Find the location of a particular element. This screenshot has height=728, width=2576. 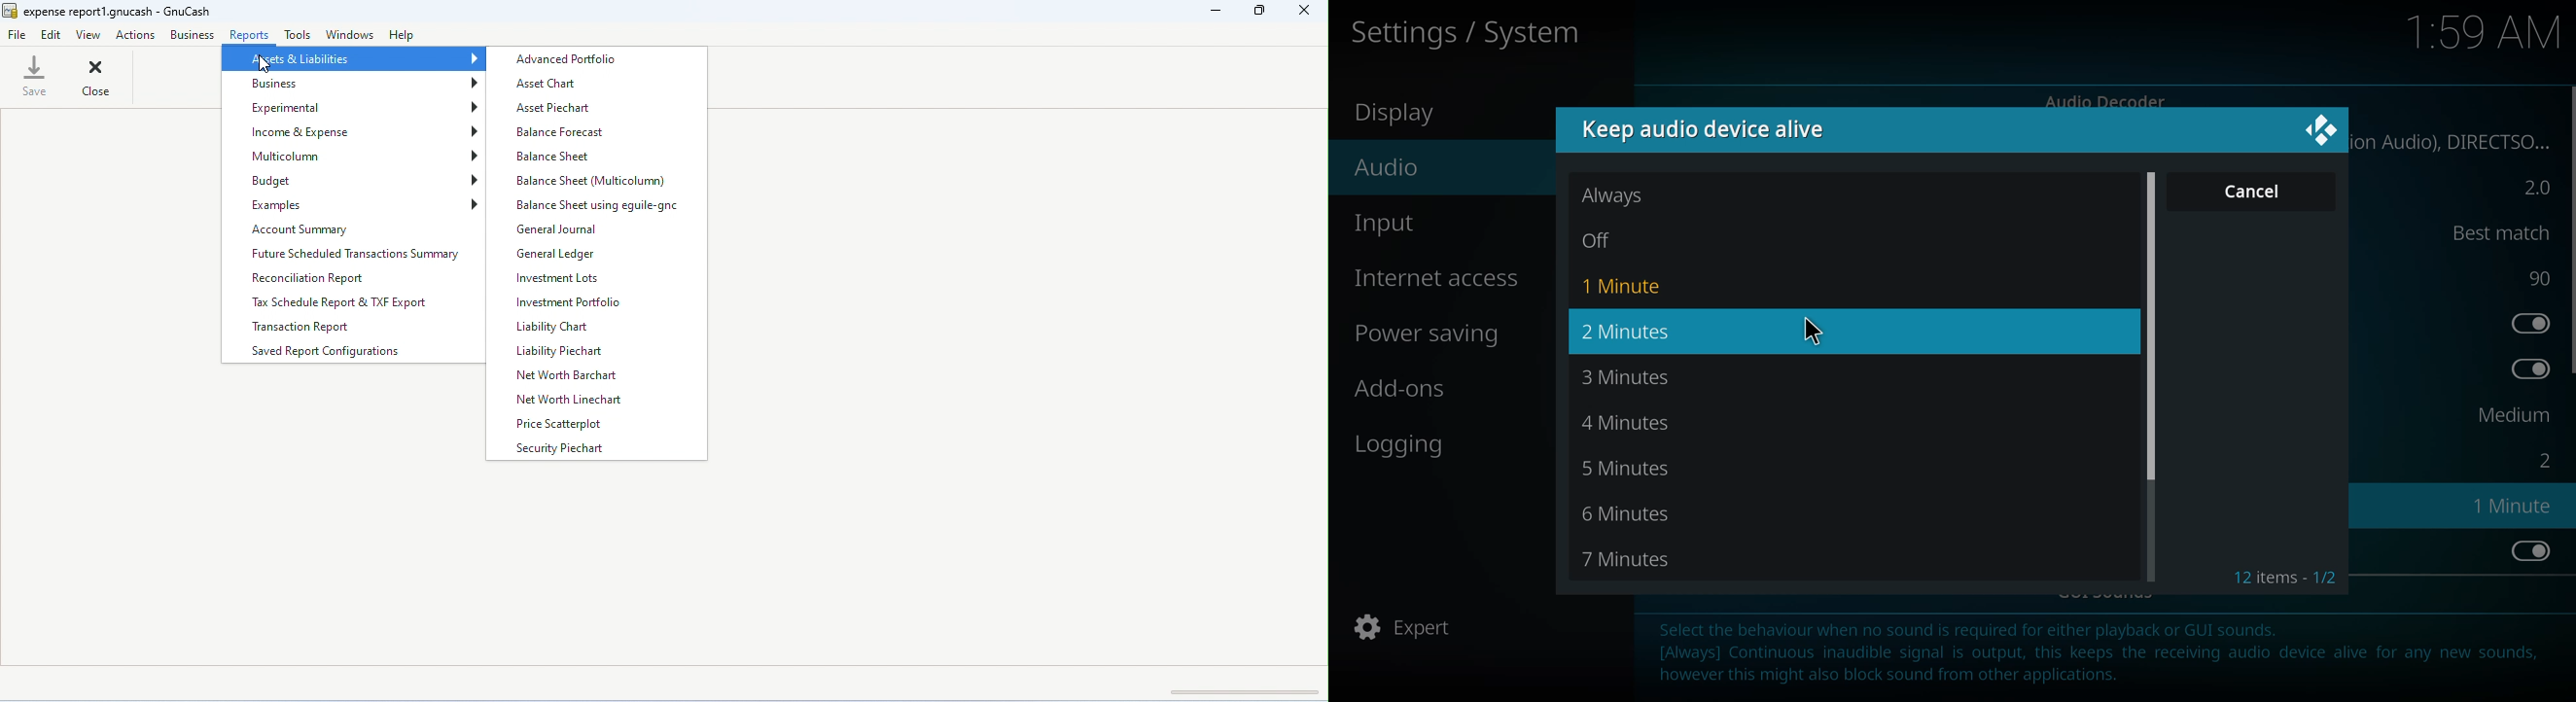

keep audio device alive is located at coordinates (1708, 128).